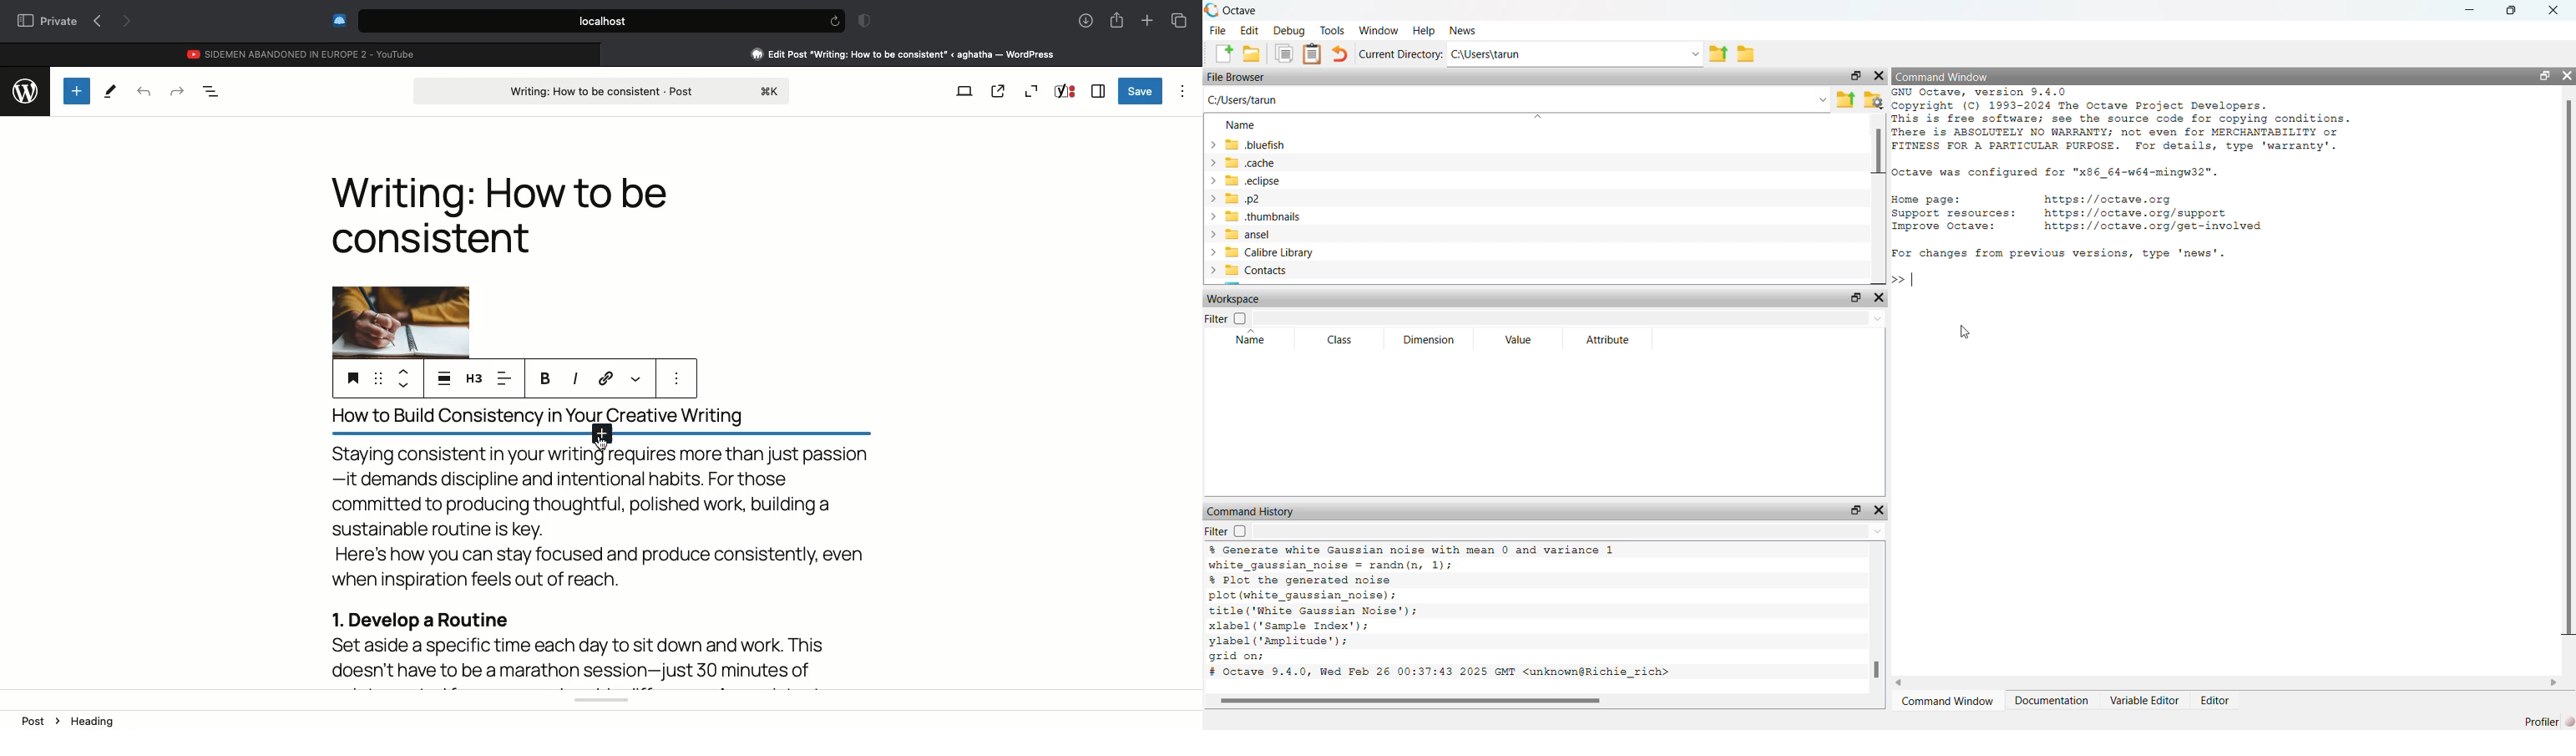 This screenshot has height=756, width=2576. What do you see at coordinates (610, 565) in the screenshot?
I see `Body` at bounding box center [610, 565].